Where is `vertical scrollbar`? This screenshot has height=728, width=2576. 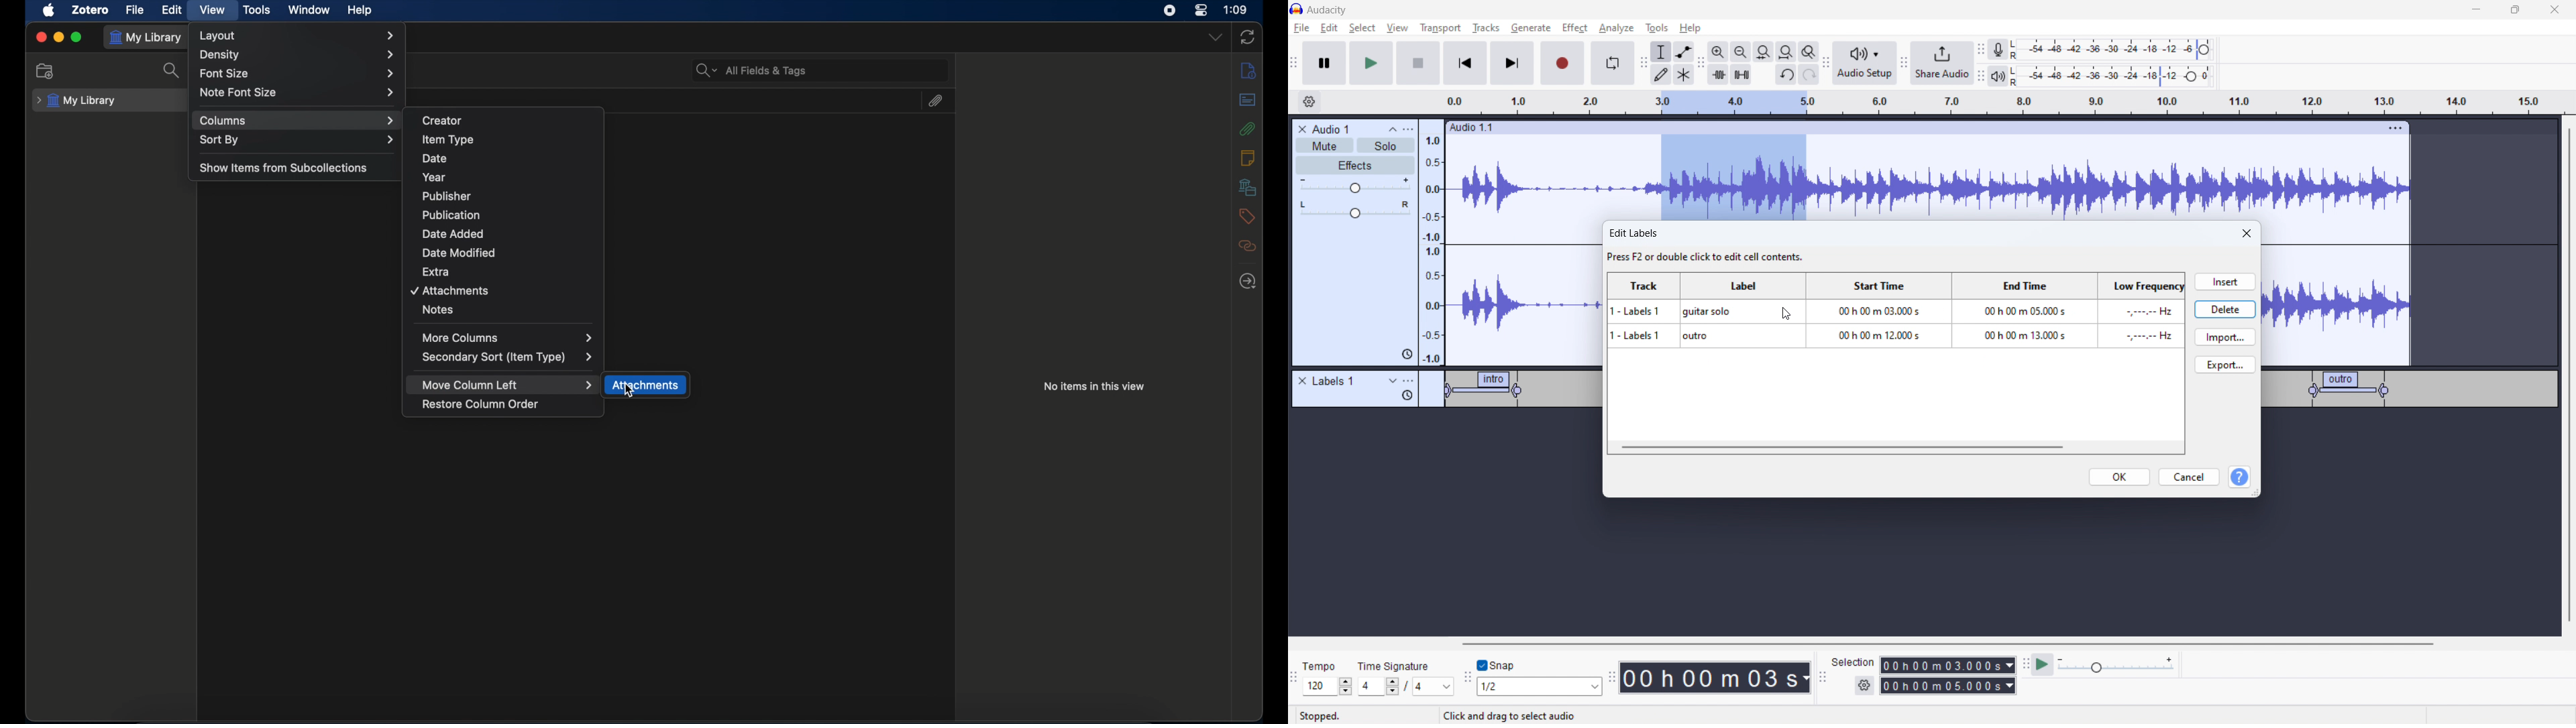
vertical scrollbar is located at coordinates (2567, 377).